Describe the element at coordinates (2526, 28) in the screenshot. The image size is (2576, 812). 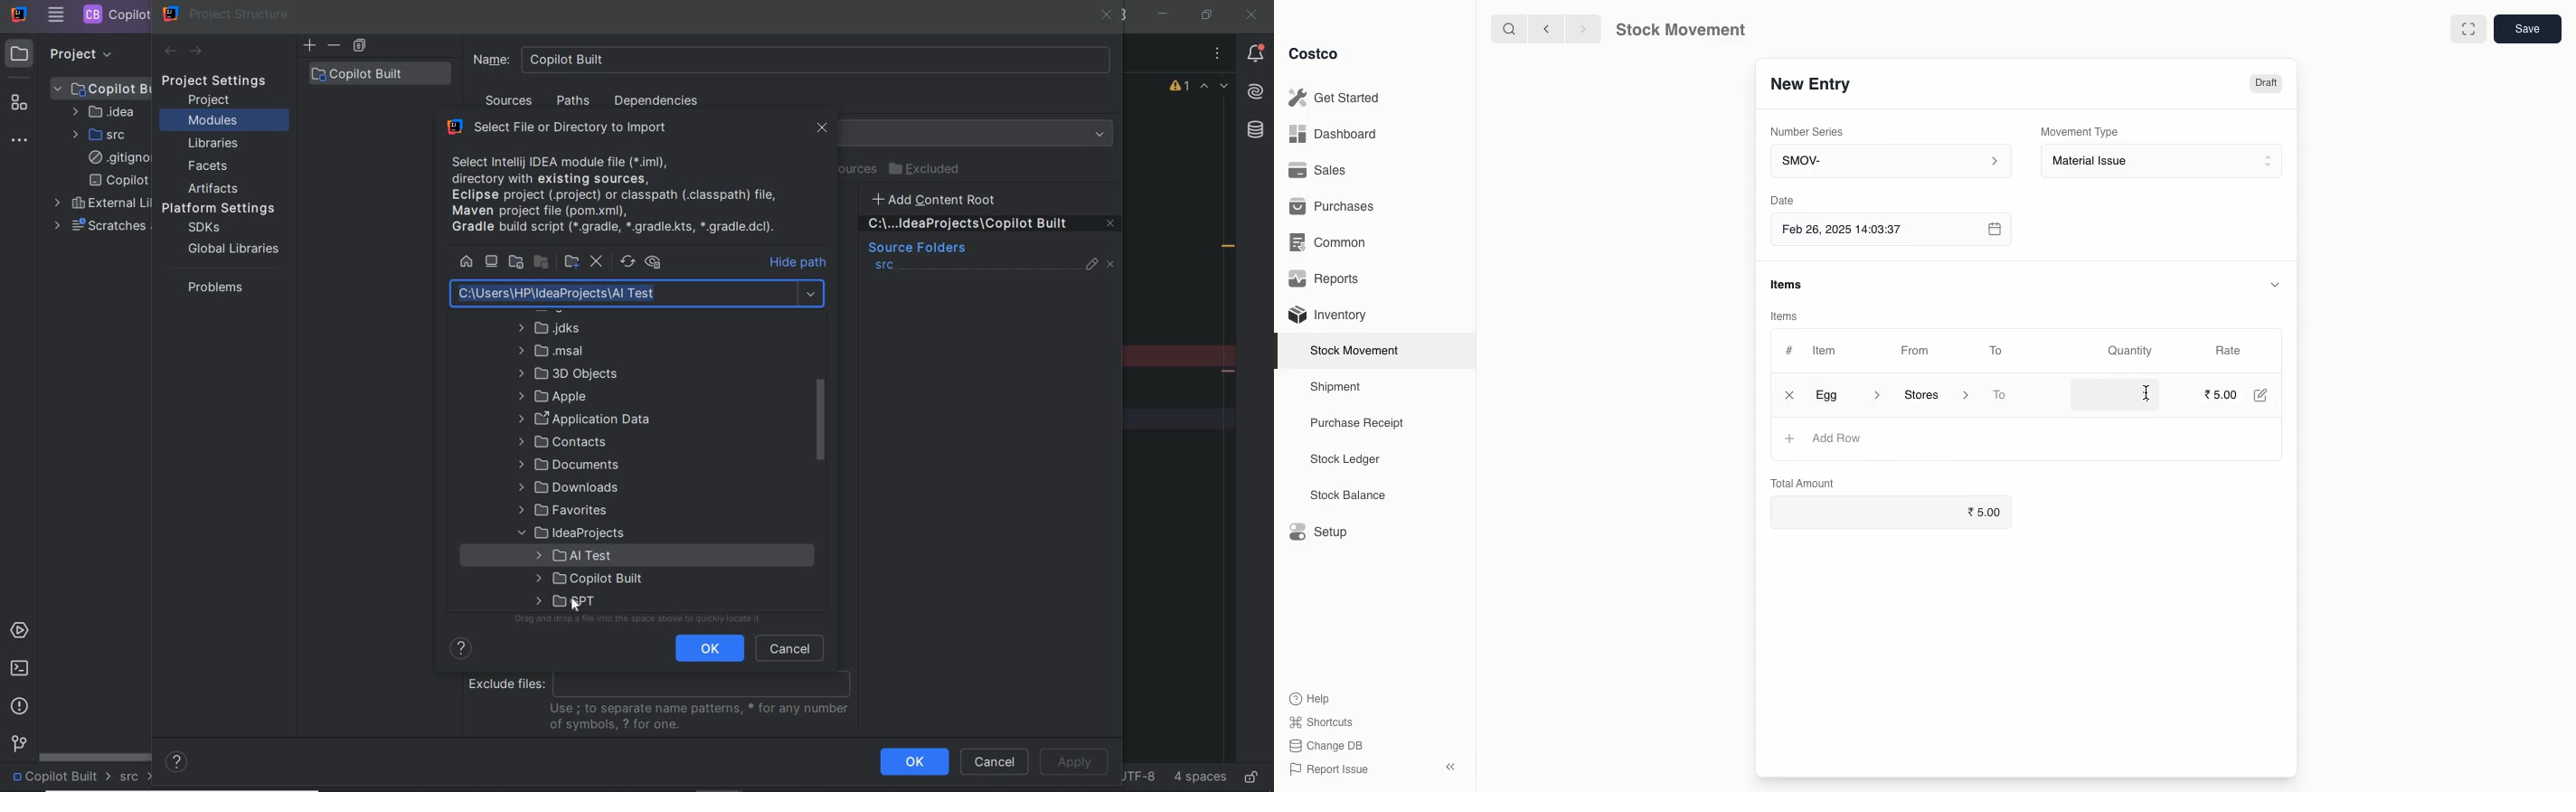
I see `save` at that location.